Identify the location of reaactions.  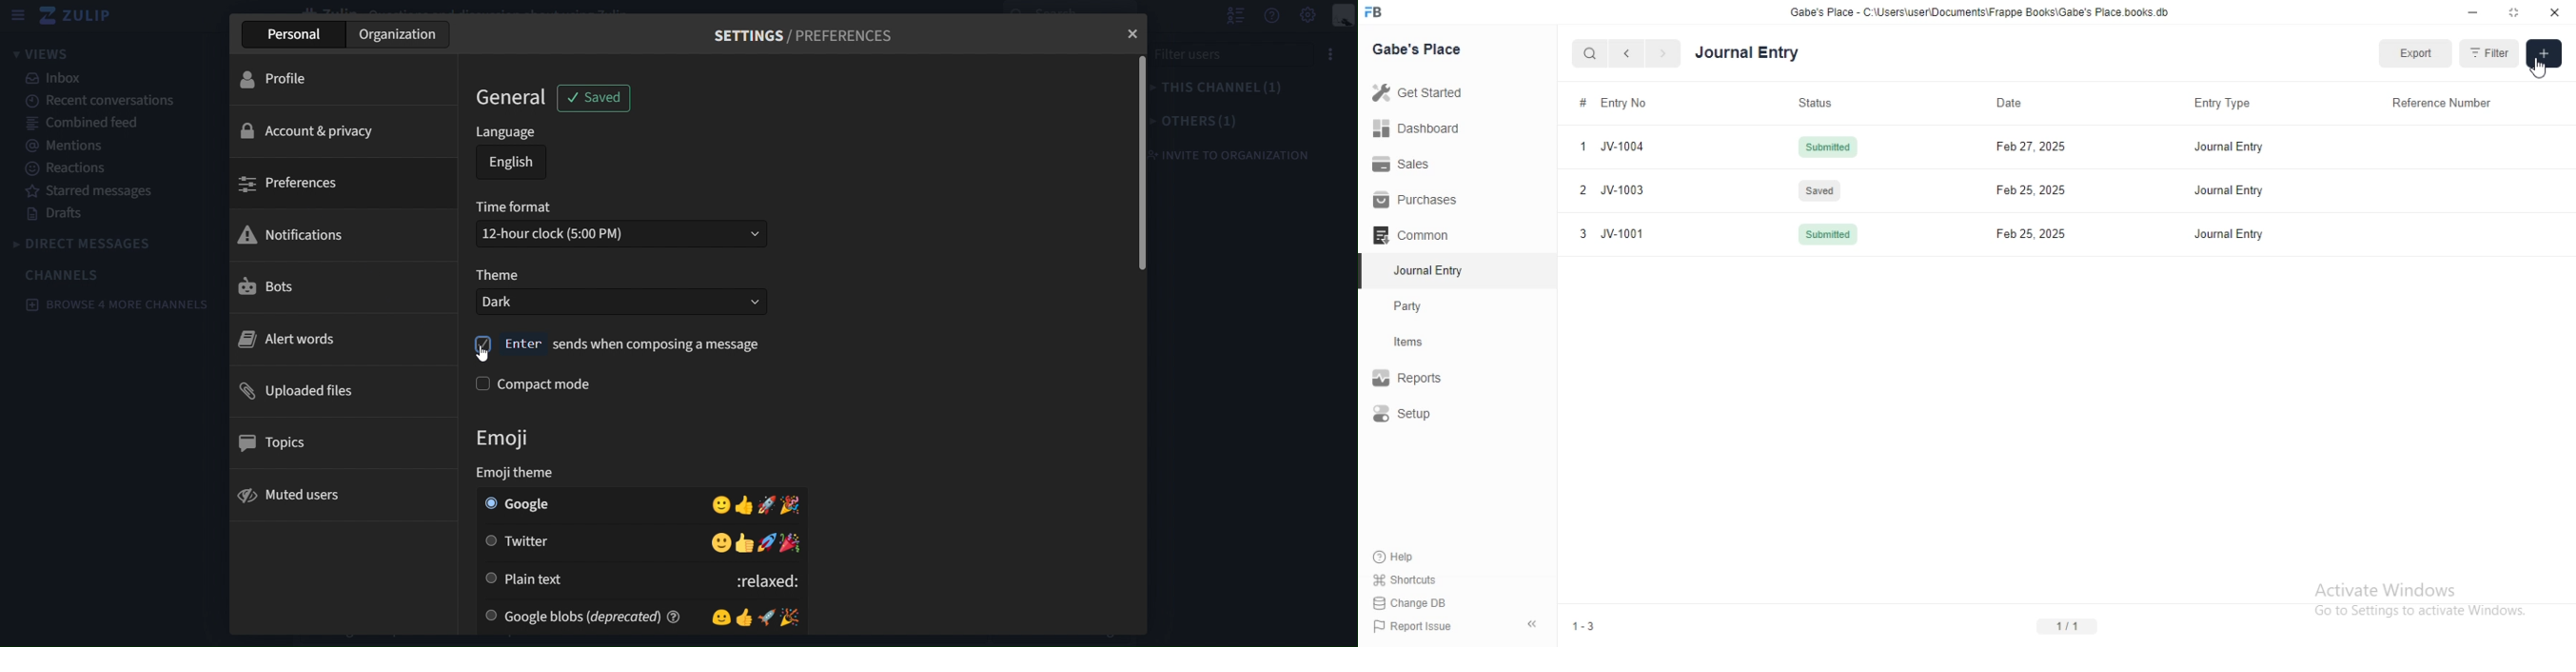
(73, 169).